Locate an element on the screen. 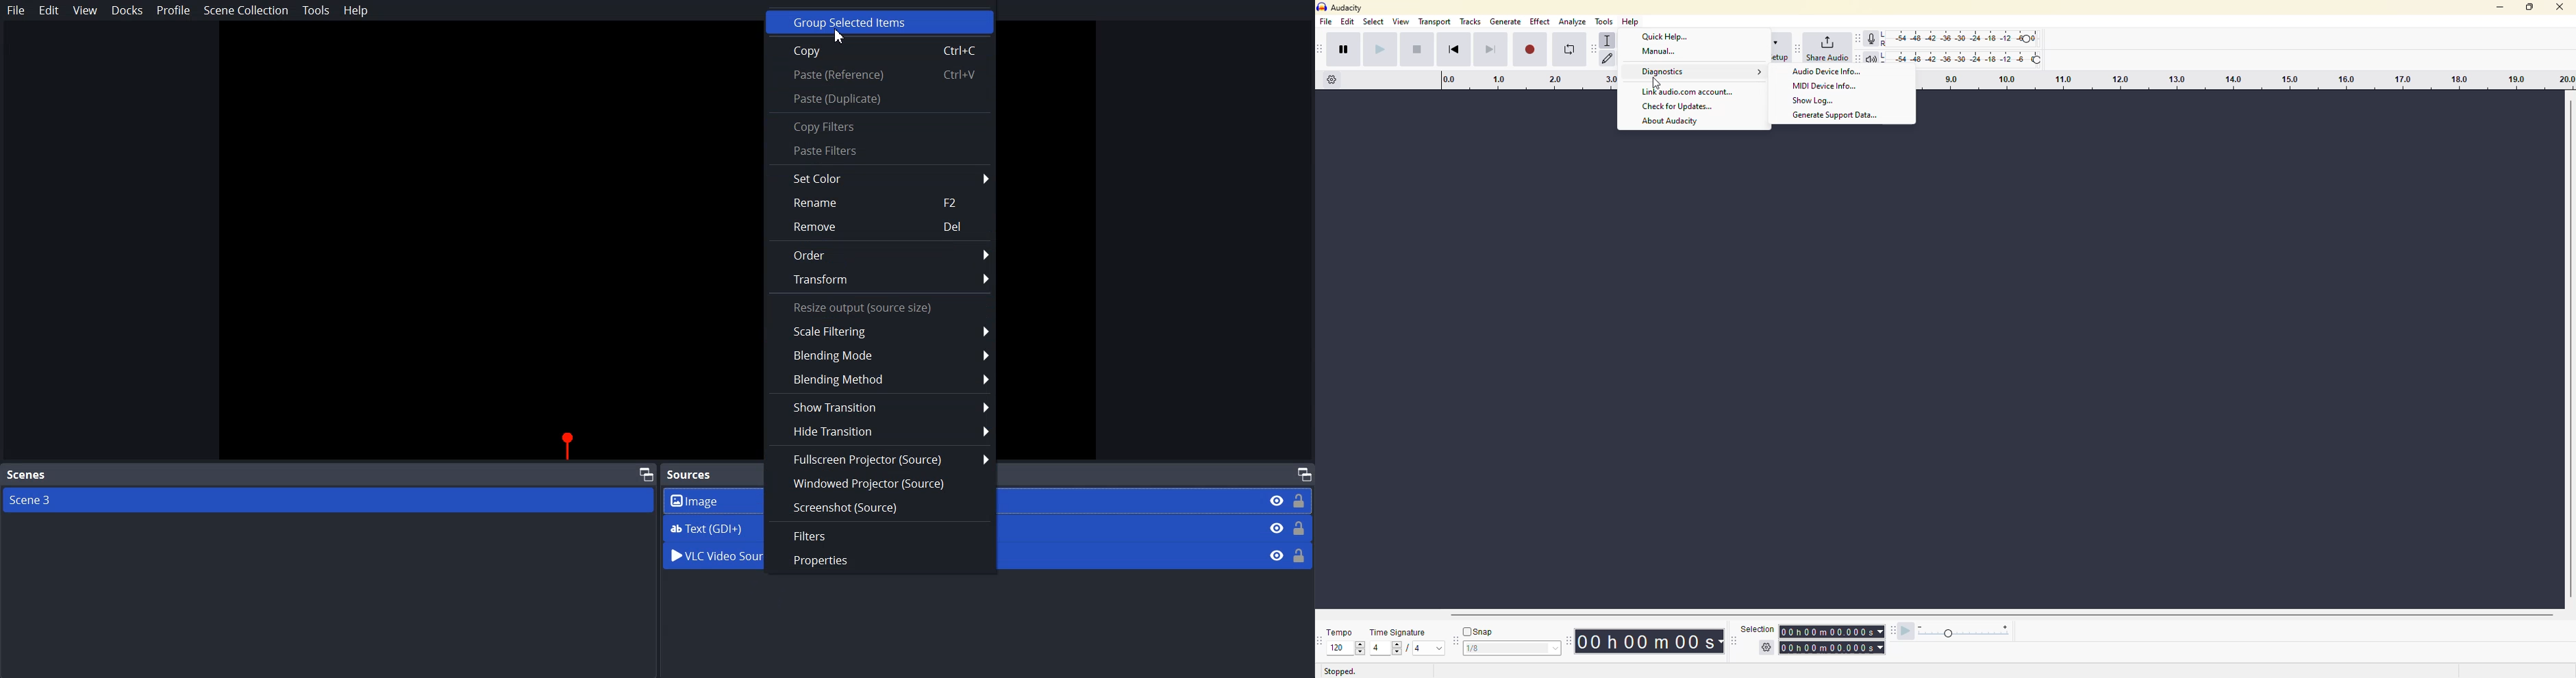  select is located at coordinates (1372, 23).